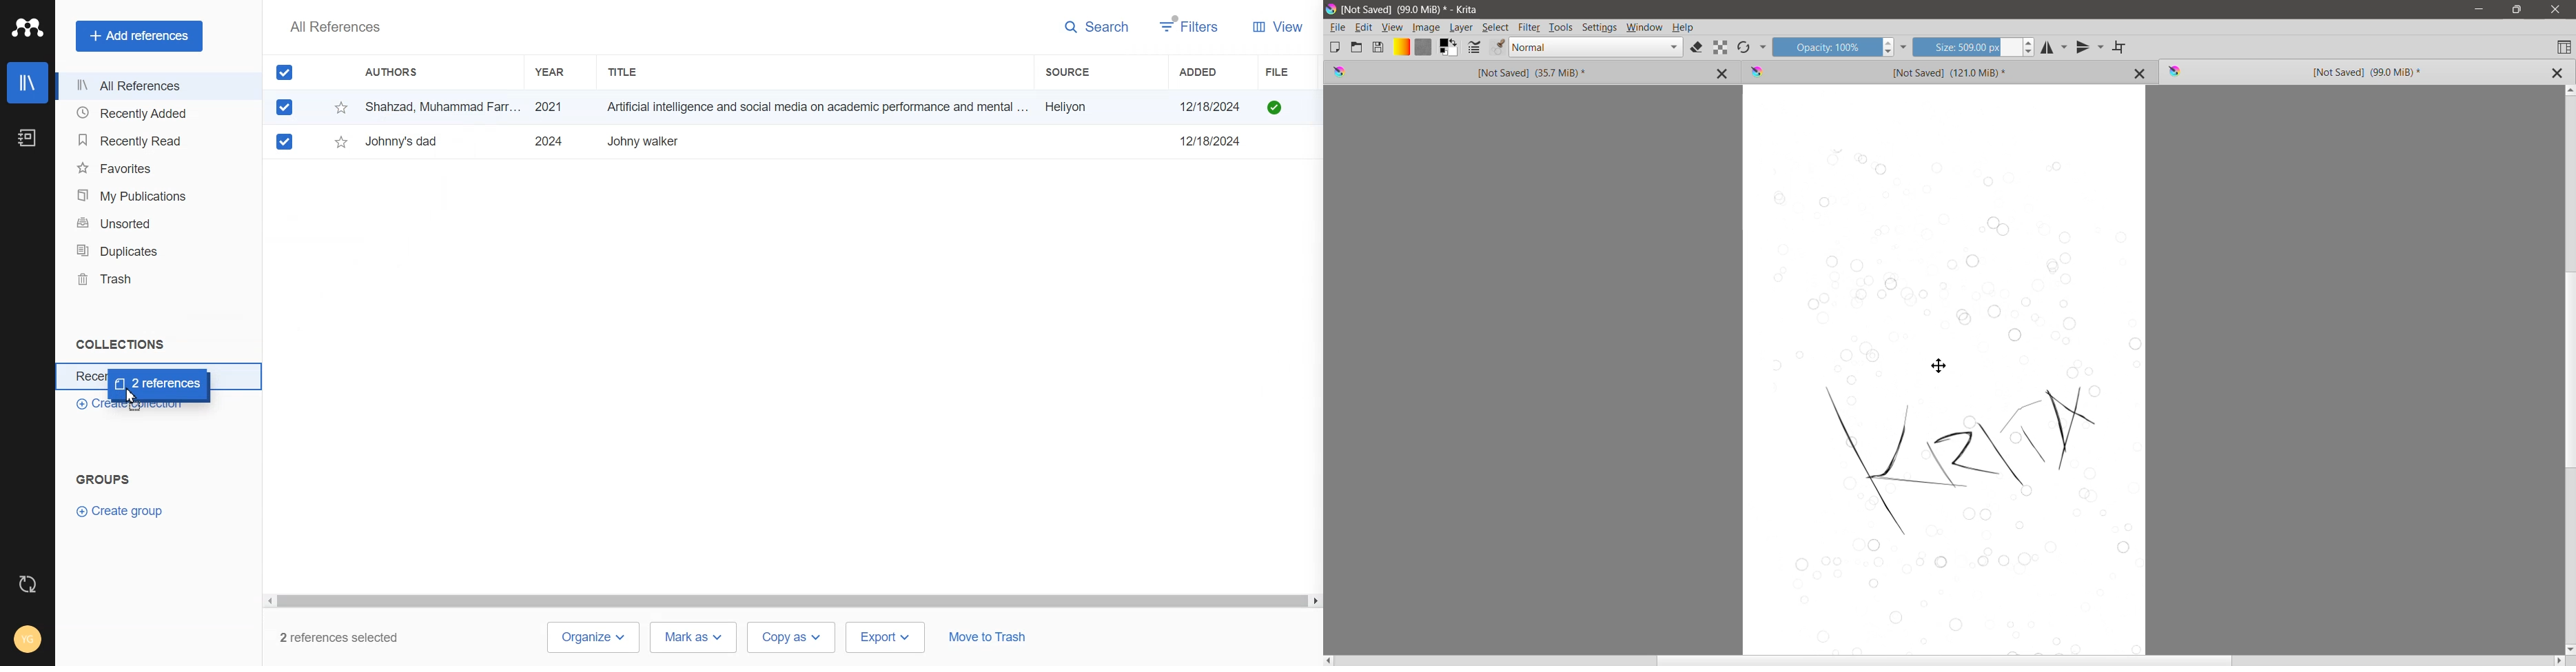  I want to click on Export, so click(886, 636).